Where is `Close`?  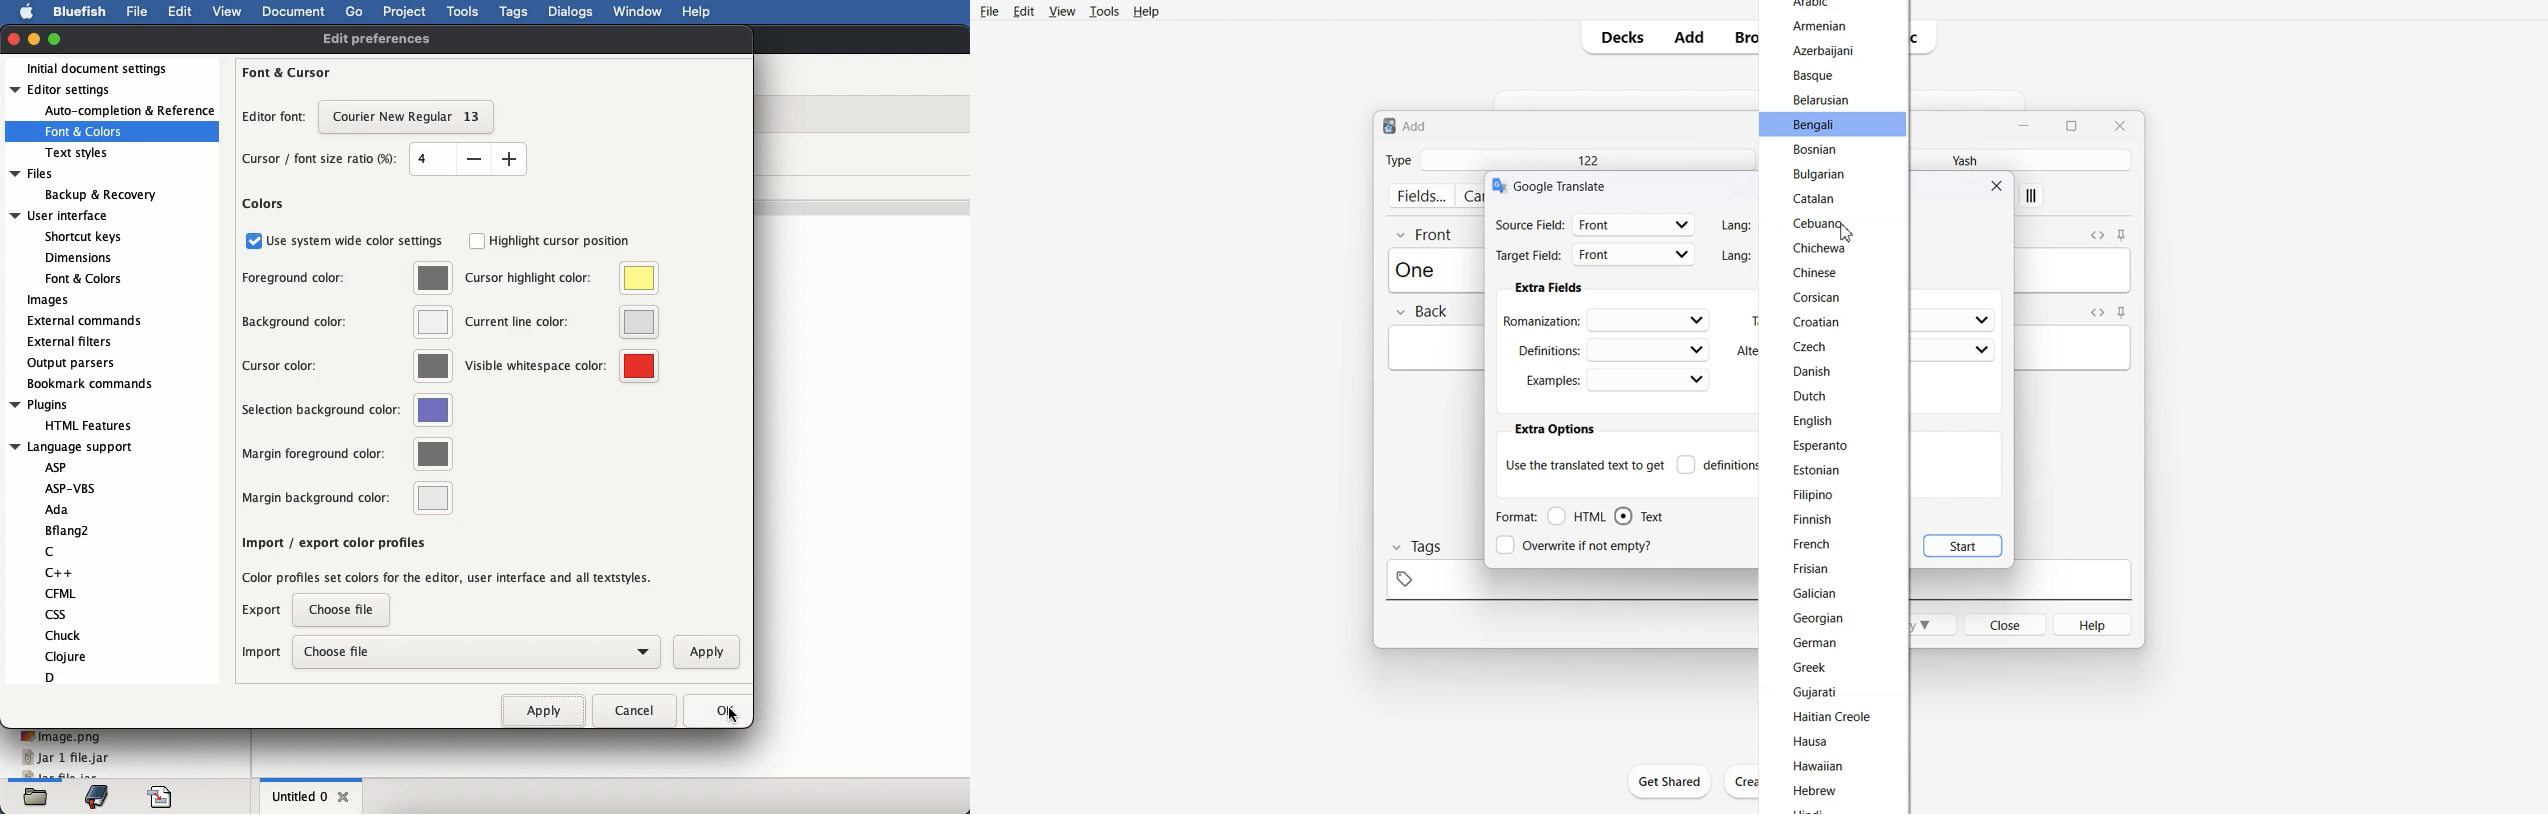
Close is located at coordinates (1999, 185).